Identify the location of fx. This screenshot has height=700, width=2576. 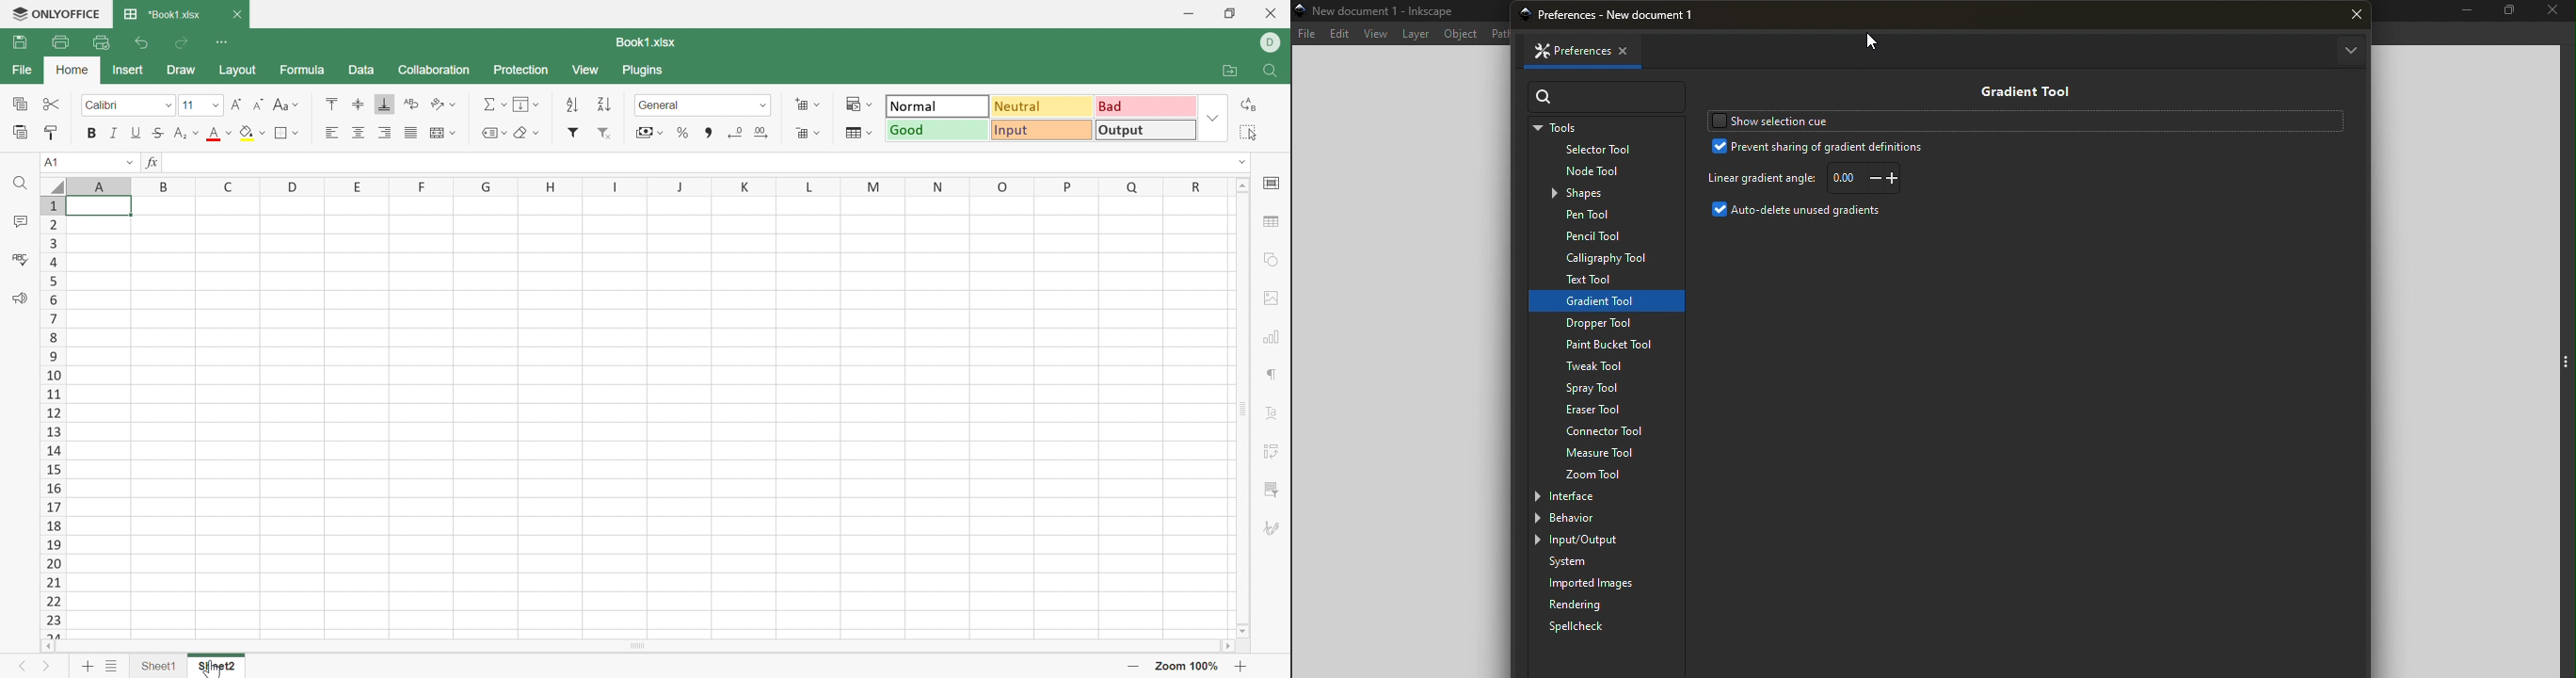
(153, 163).